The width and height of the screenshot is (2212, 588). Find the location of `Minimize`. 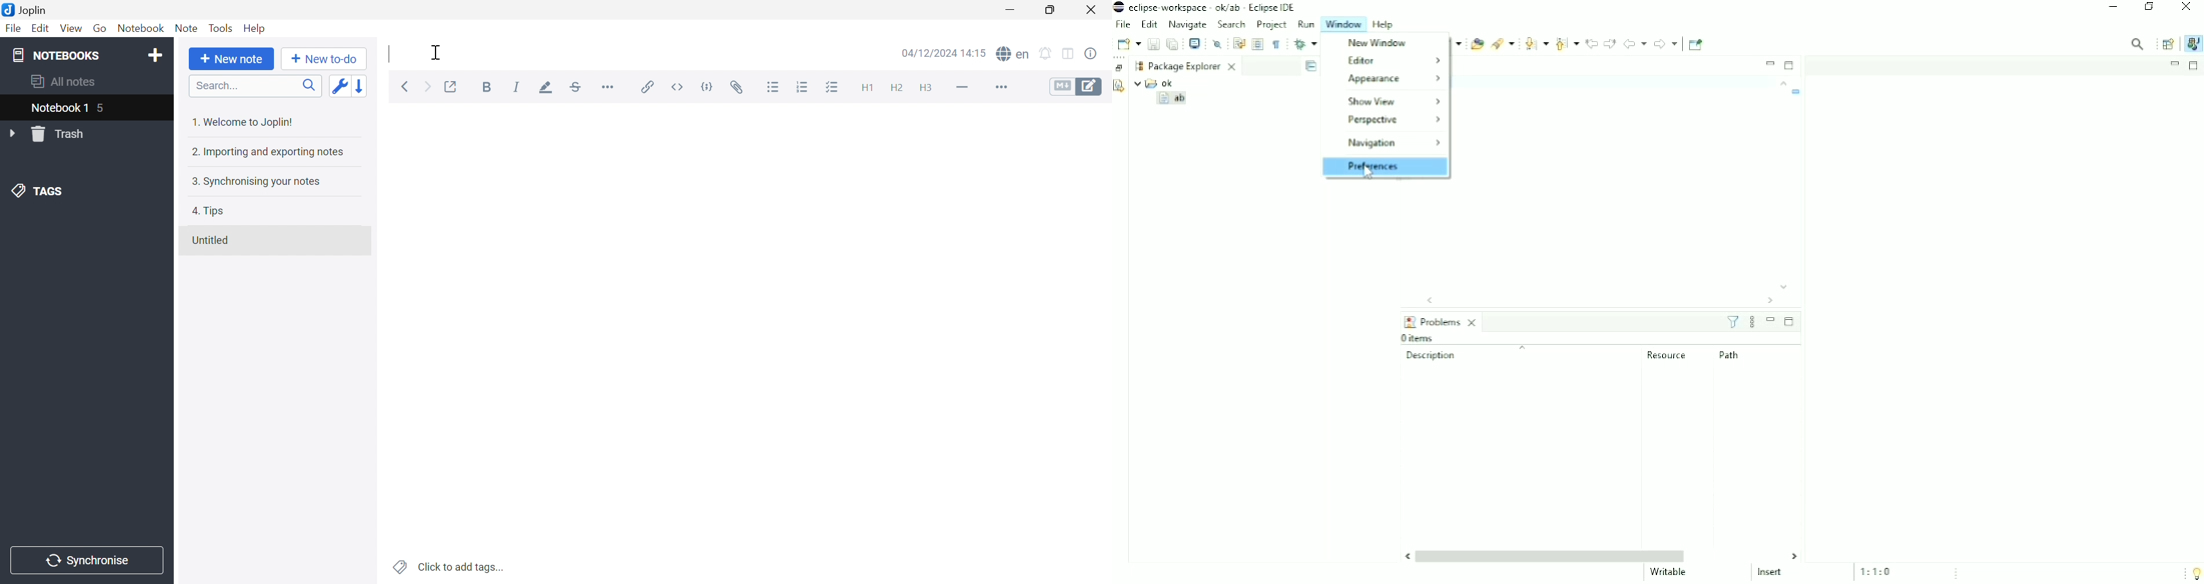

Minimize is located at coordinates (1014, 10).